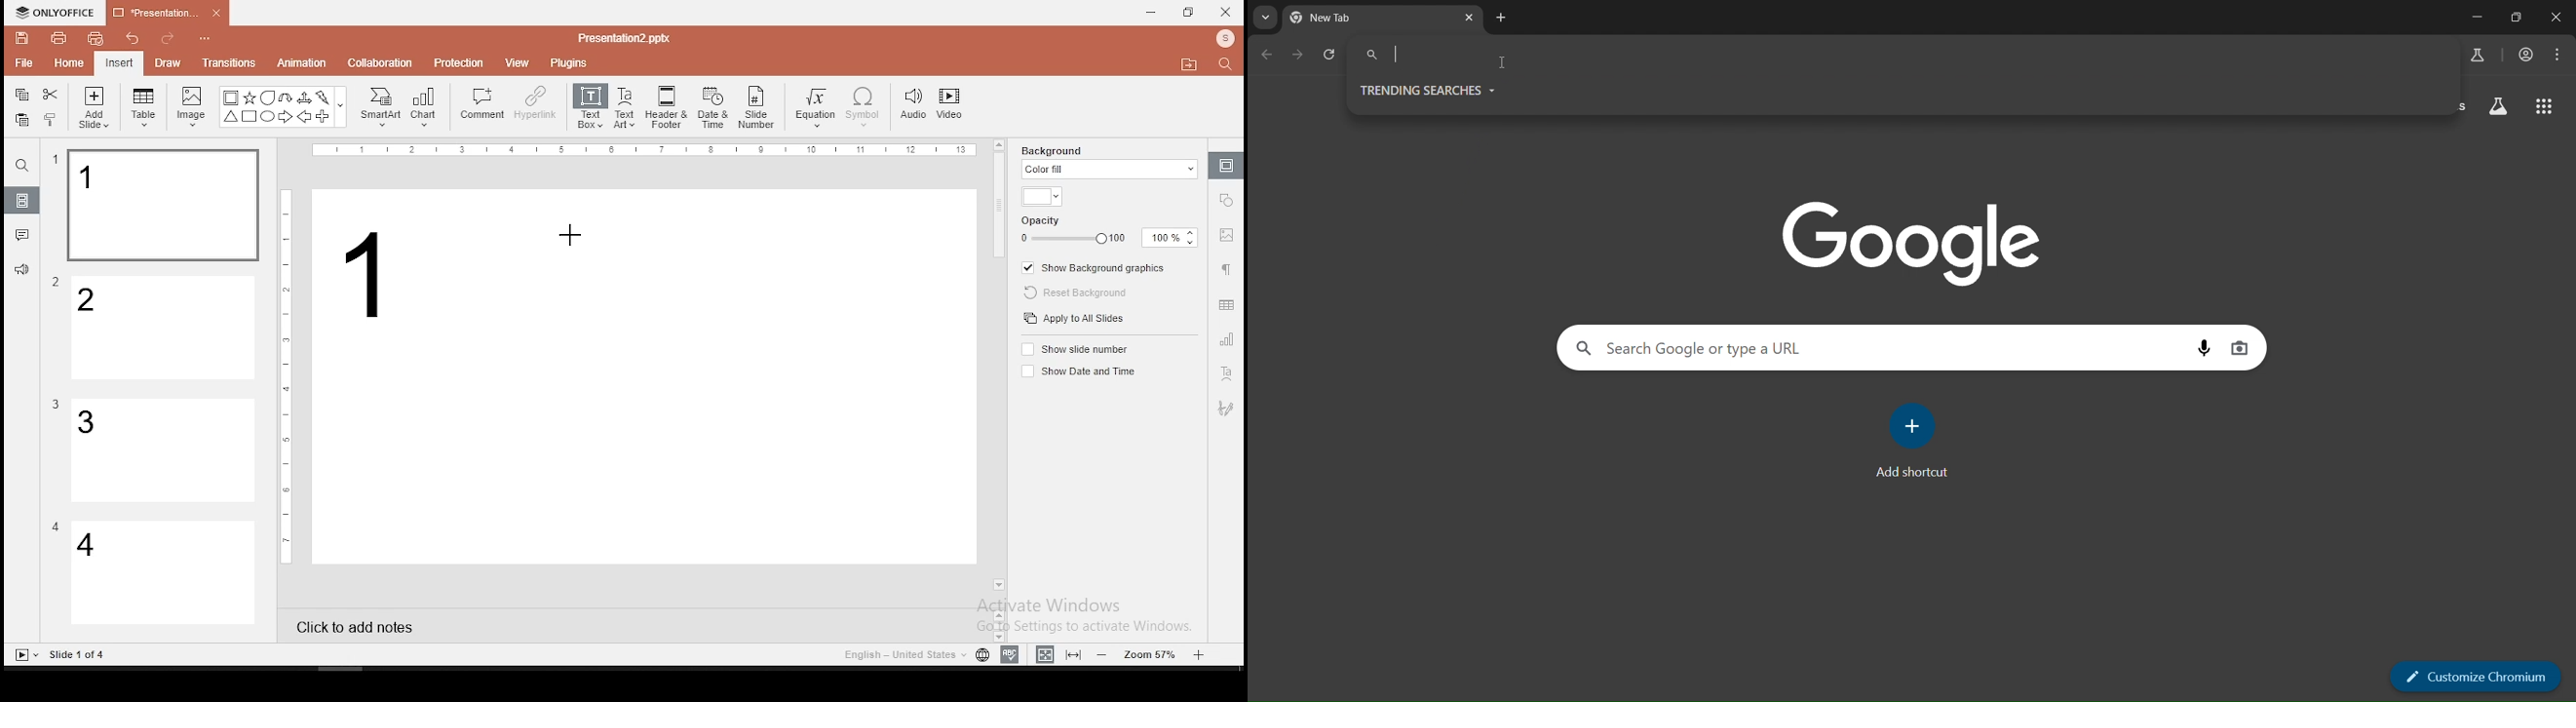 This screenshot has height=728, width=2576. I want to click on slide settings, so click(1226, 165).